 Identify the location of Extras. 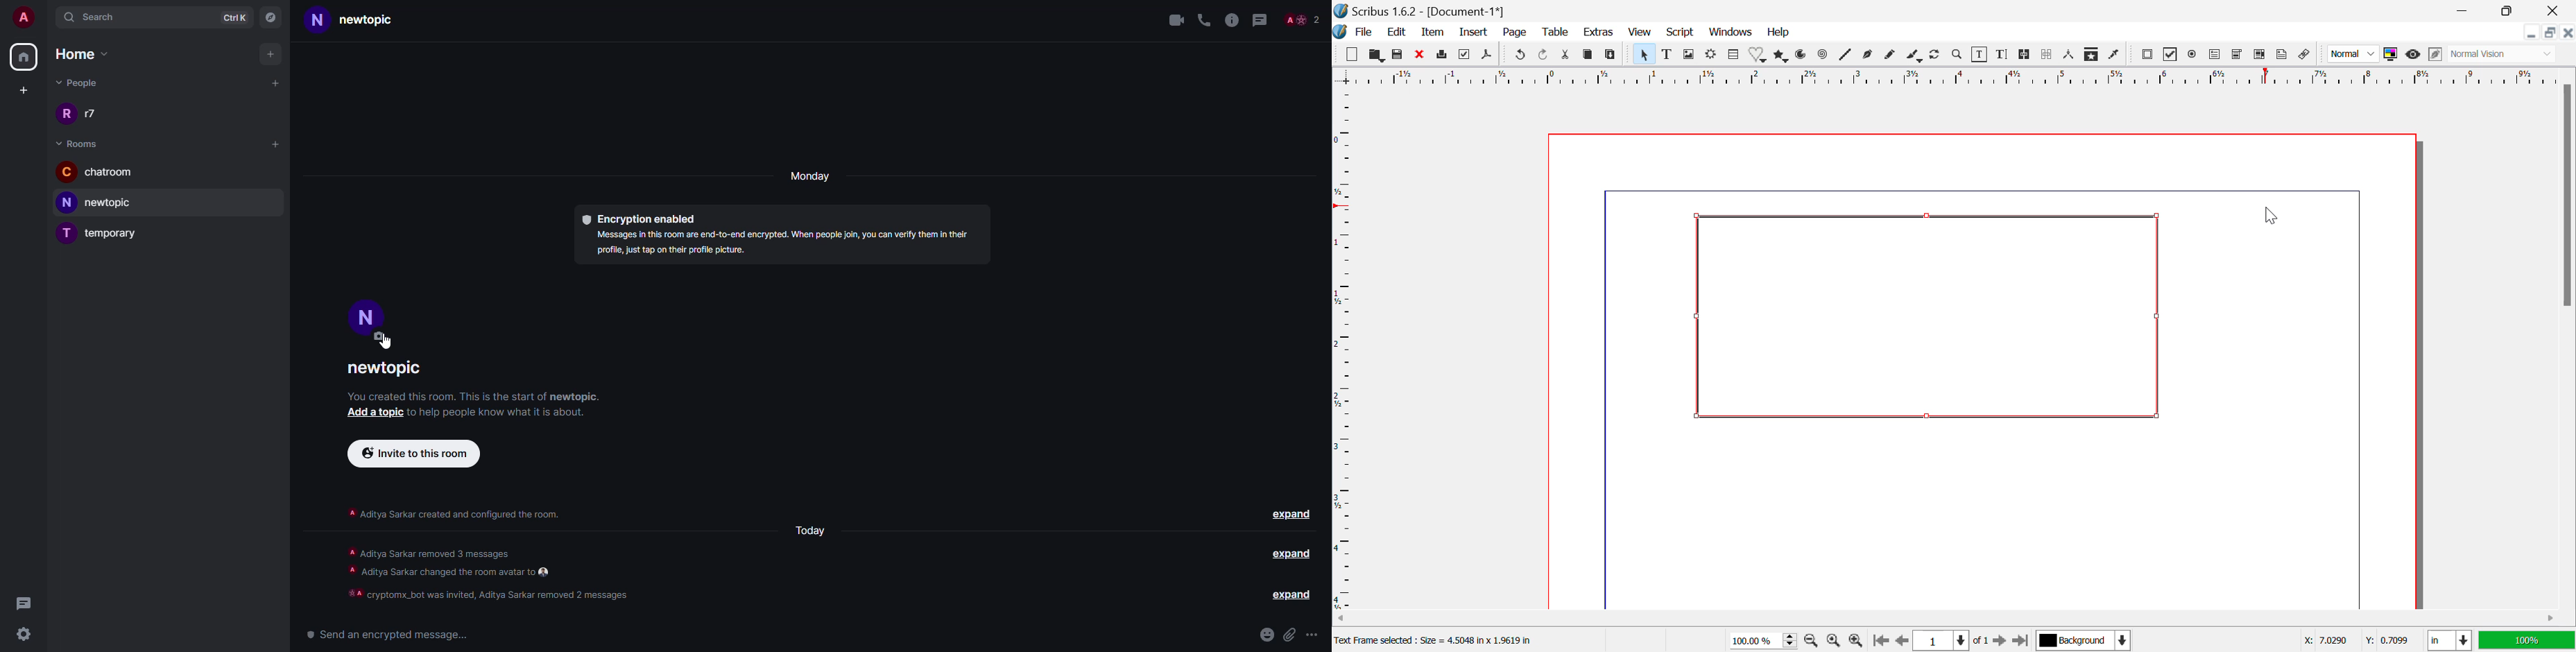
(1597, 32).